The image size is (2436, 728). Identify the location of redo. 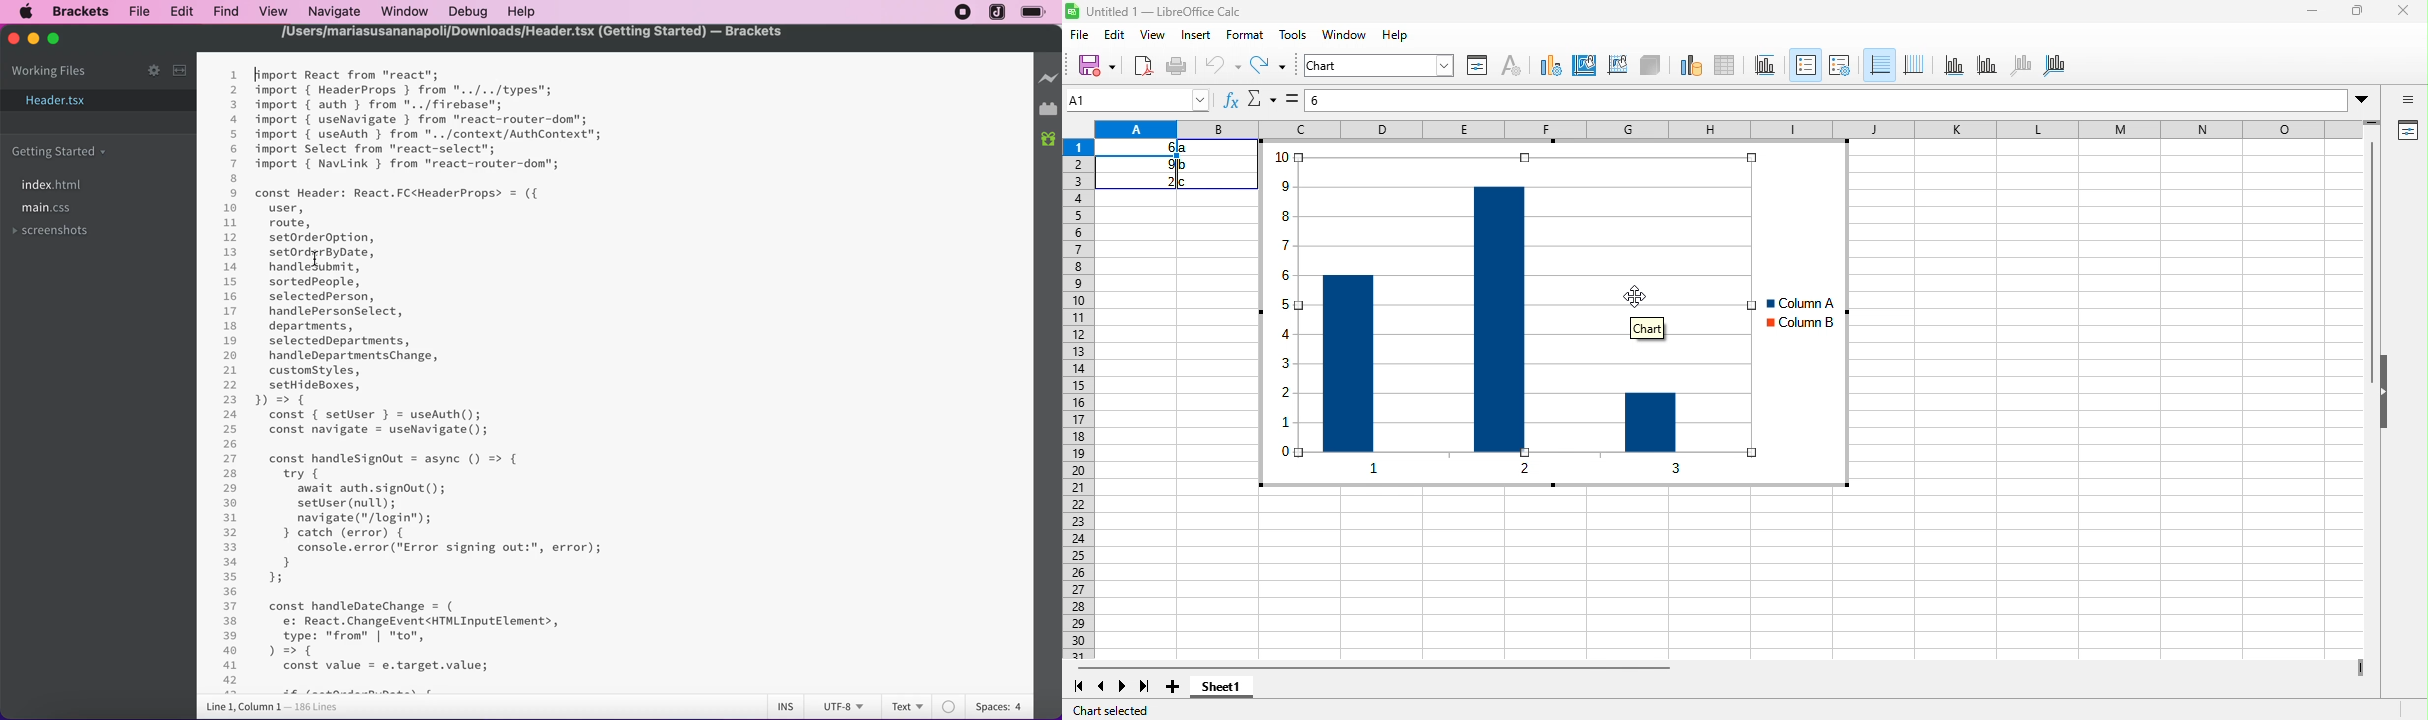
(1267, 65).